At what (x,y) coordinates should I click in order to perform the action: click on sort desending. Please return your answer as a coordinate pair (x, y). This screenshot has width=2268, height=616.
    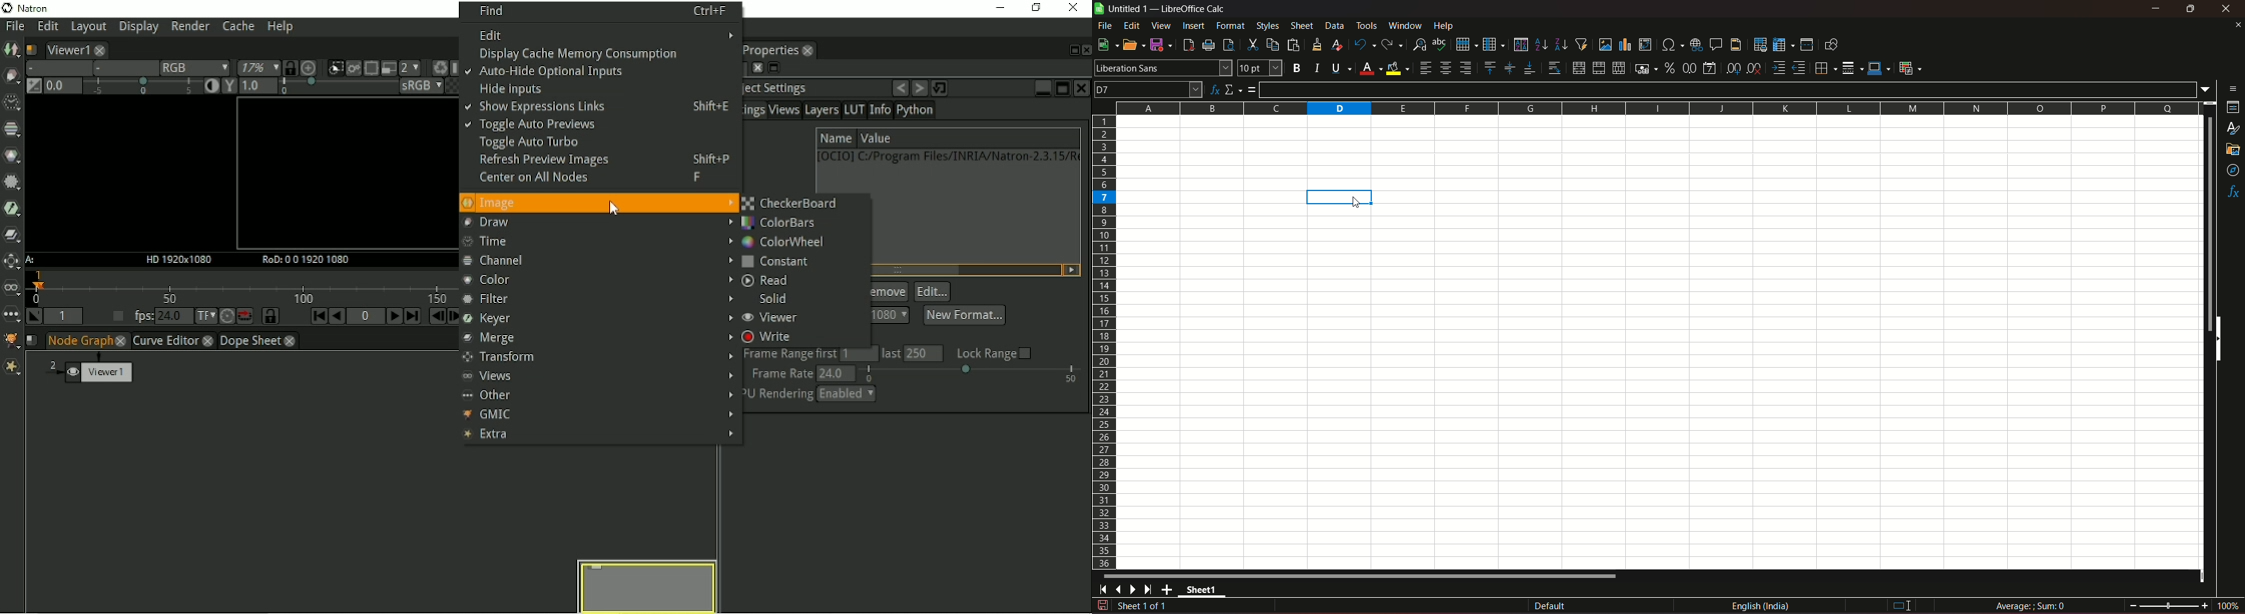
    Looking at the image, I should click on (1562, 44).